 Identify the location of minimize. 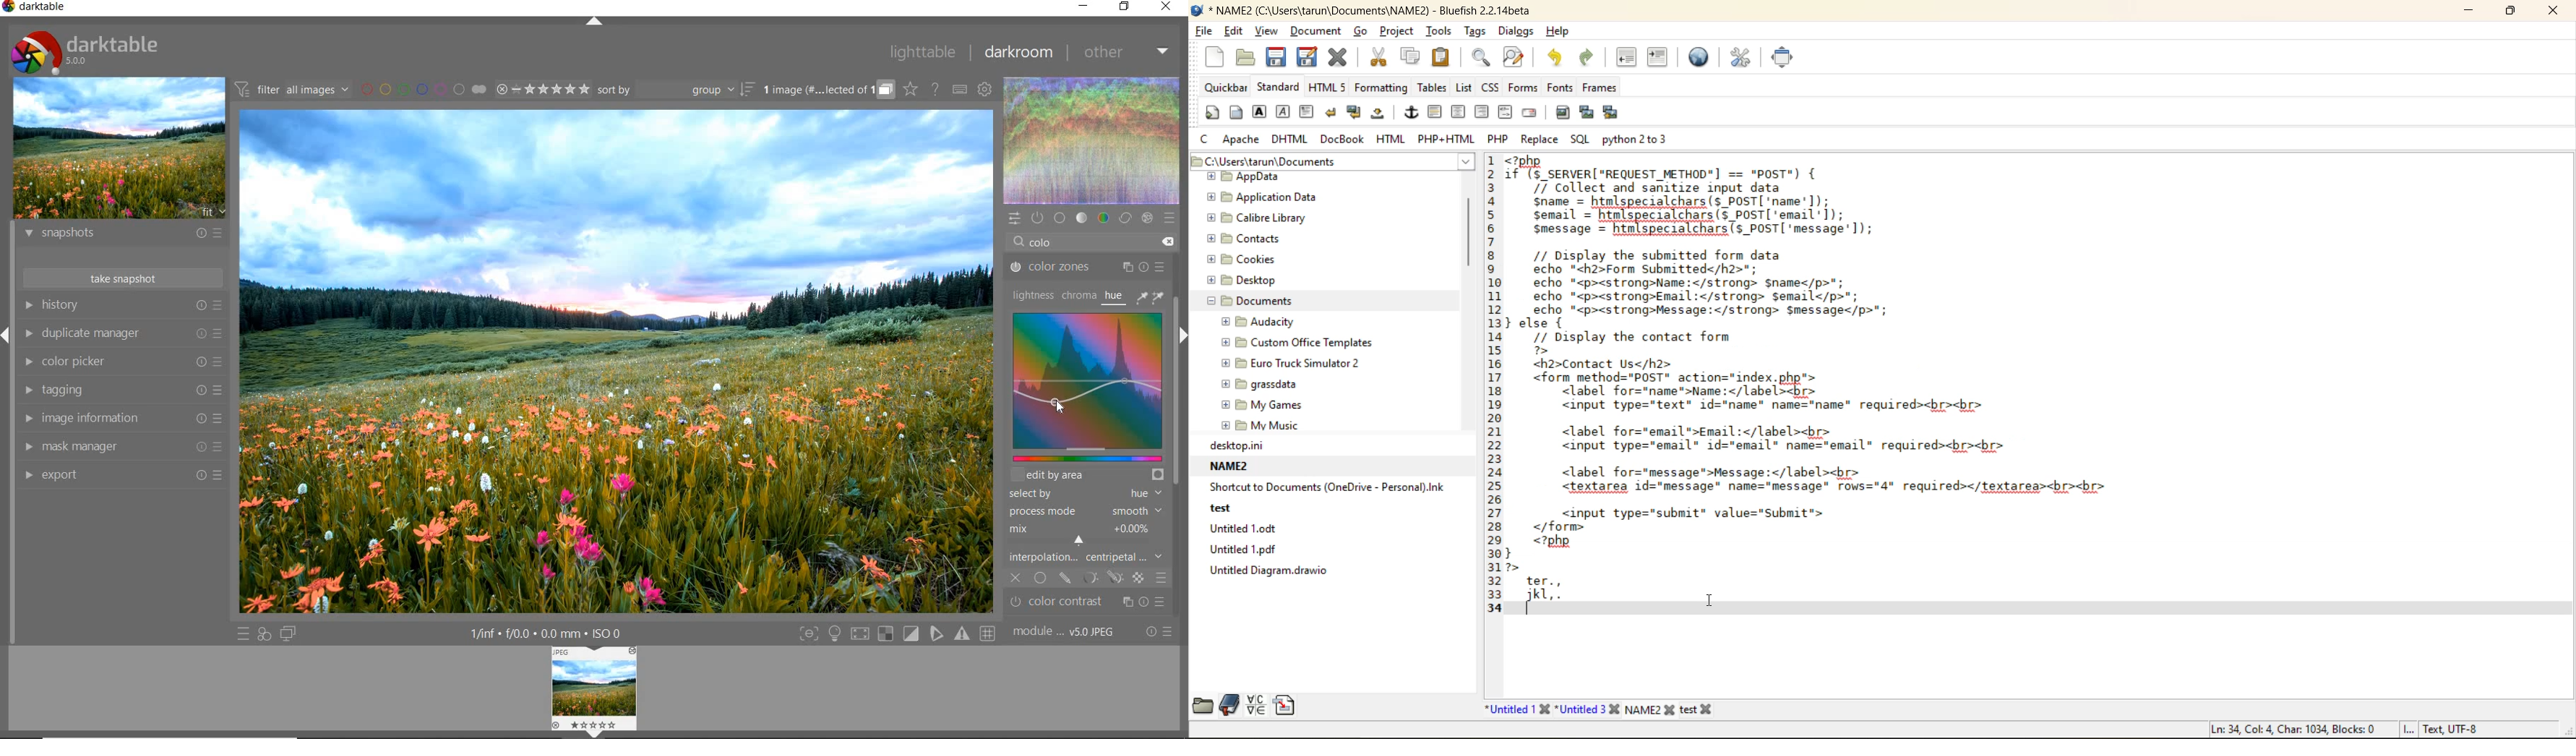
(1085, 7).